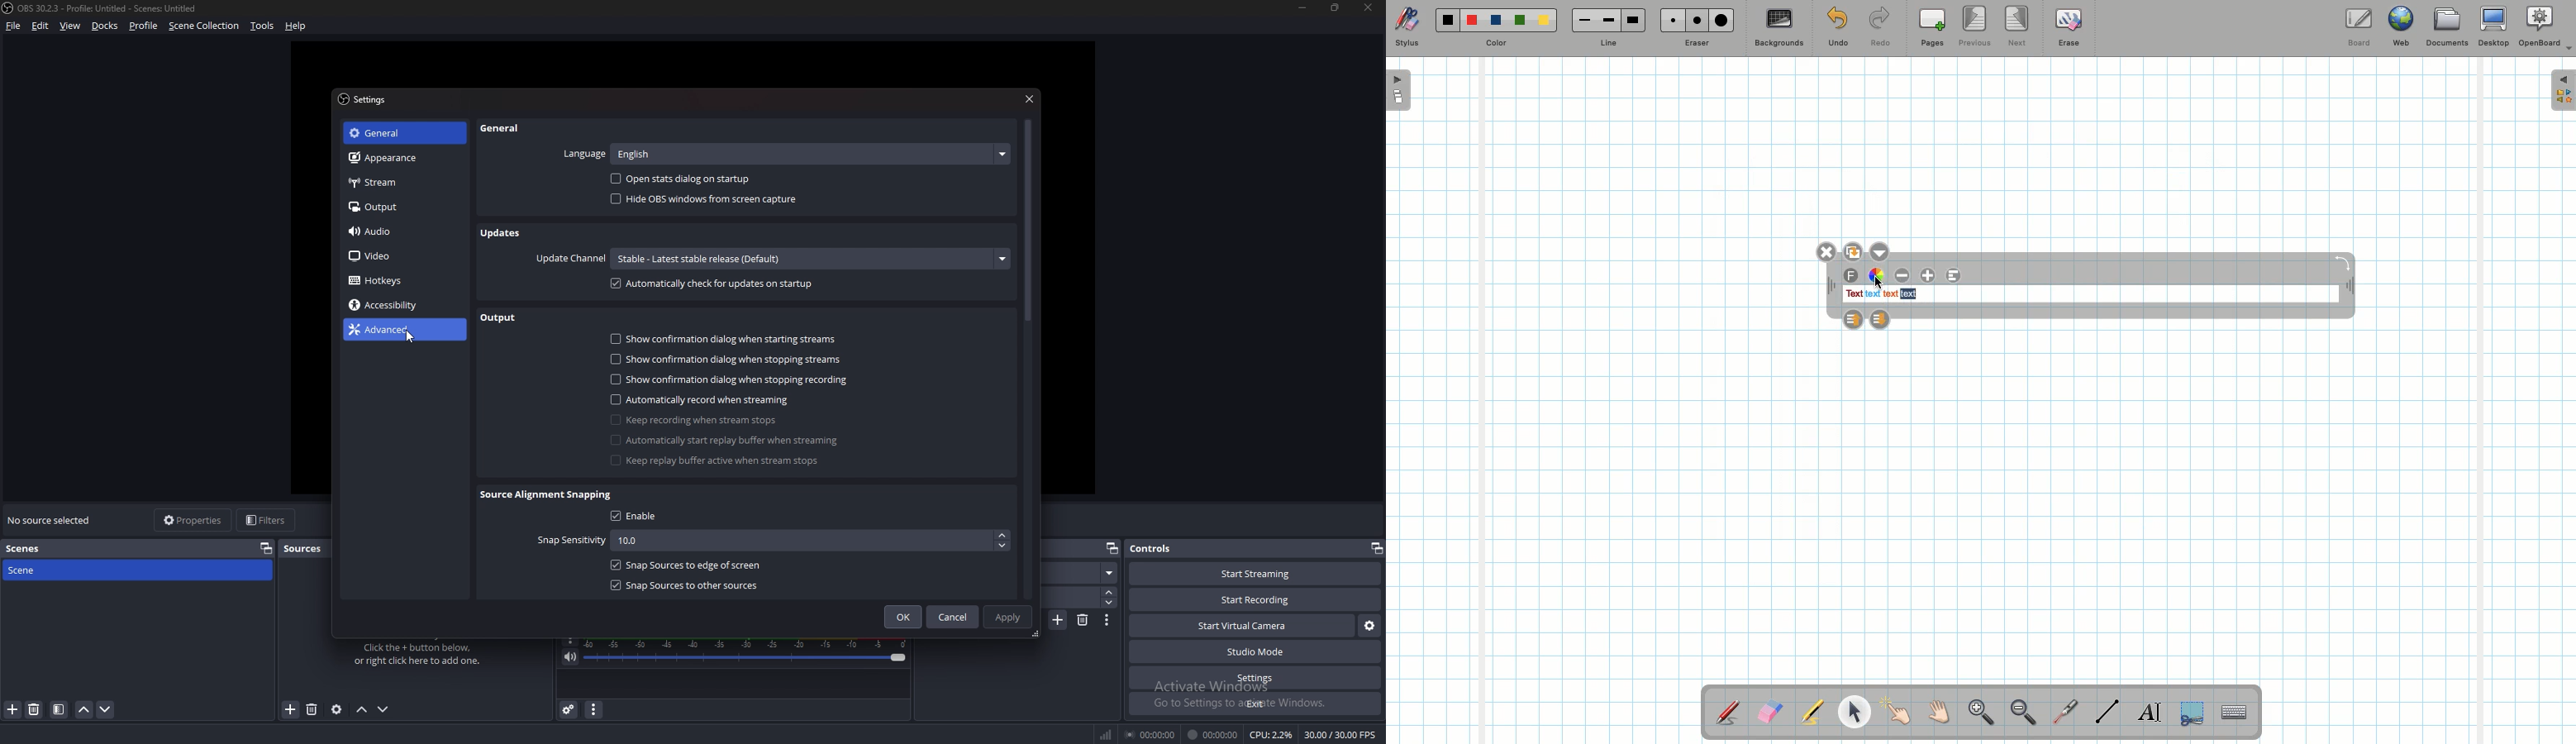 The height and width of the screenshot is (756, 2576). What do you see at coordinates (504, 233) in the screenshot?
I see `Updates` at bounding box center [504, 233].